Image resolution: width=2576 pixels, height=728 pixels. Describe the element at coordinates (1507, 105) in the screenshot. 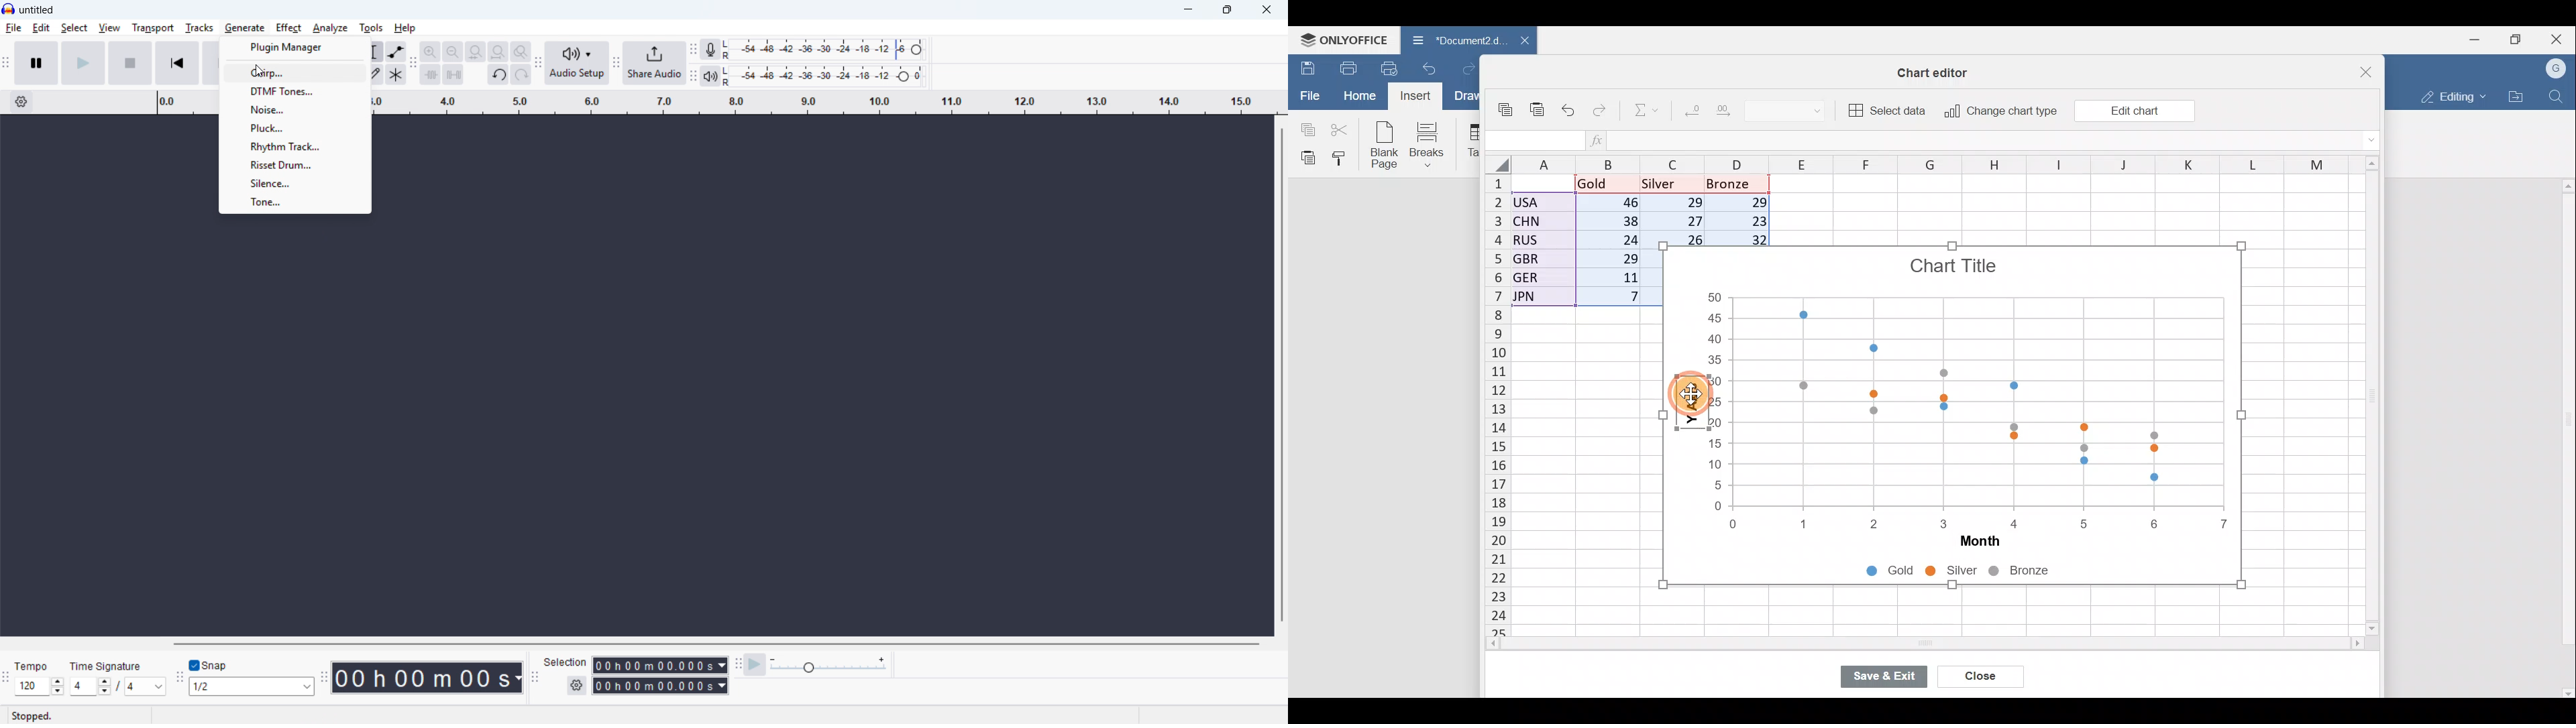

I see `Copy` at that location.